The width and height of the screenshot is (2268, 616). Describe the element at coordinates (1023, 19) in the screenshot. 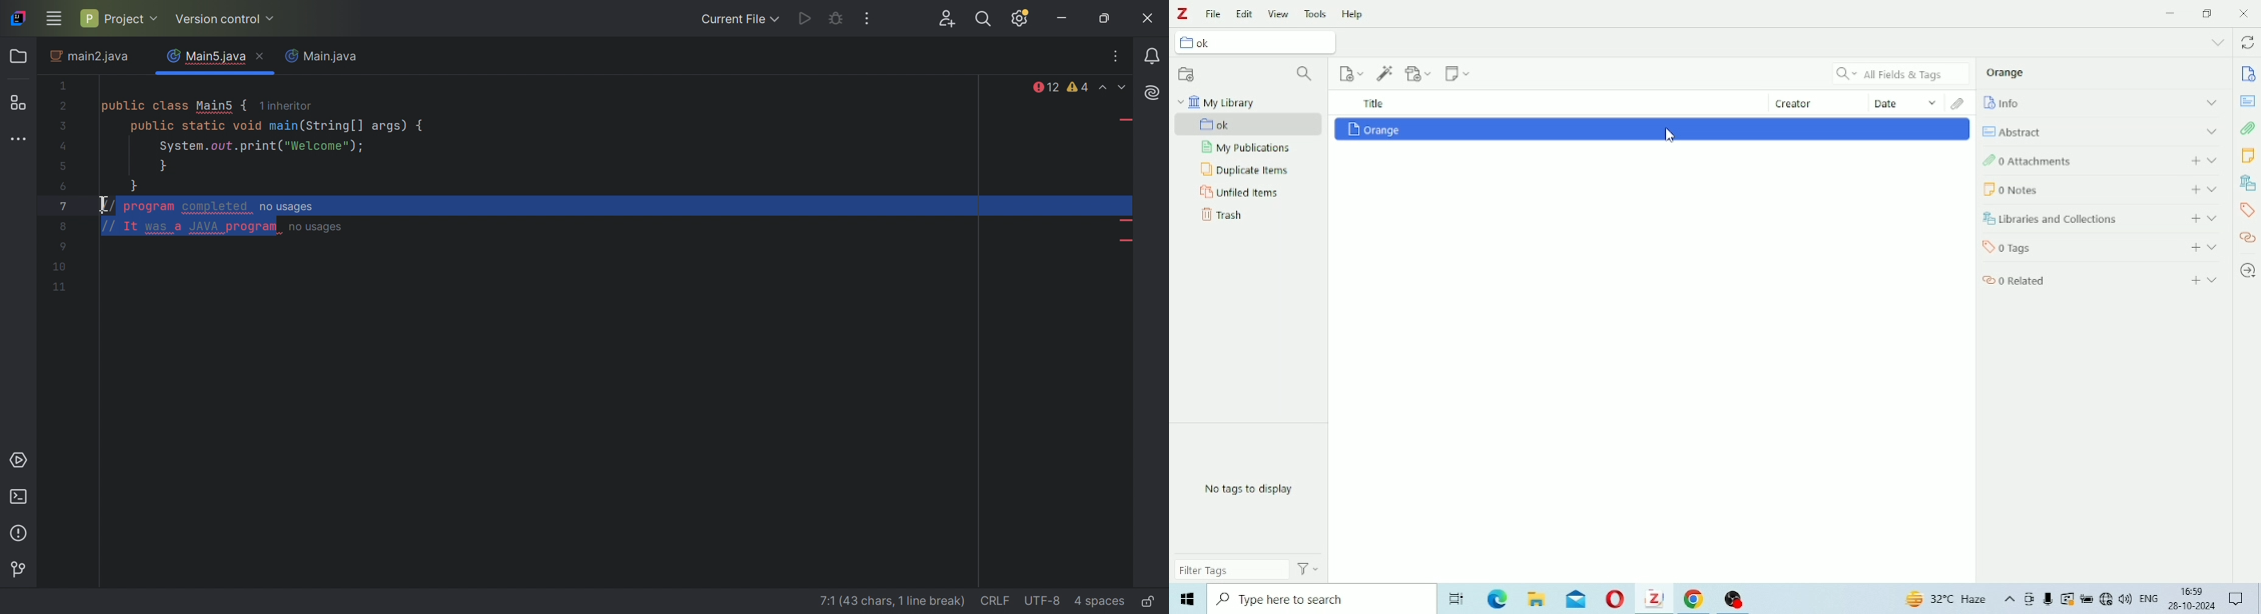

I see `Updates available. IDE and Project Settings.` at that location.